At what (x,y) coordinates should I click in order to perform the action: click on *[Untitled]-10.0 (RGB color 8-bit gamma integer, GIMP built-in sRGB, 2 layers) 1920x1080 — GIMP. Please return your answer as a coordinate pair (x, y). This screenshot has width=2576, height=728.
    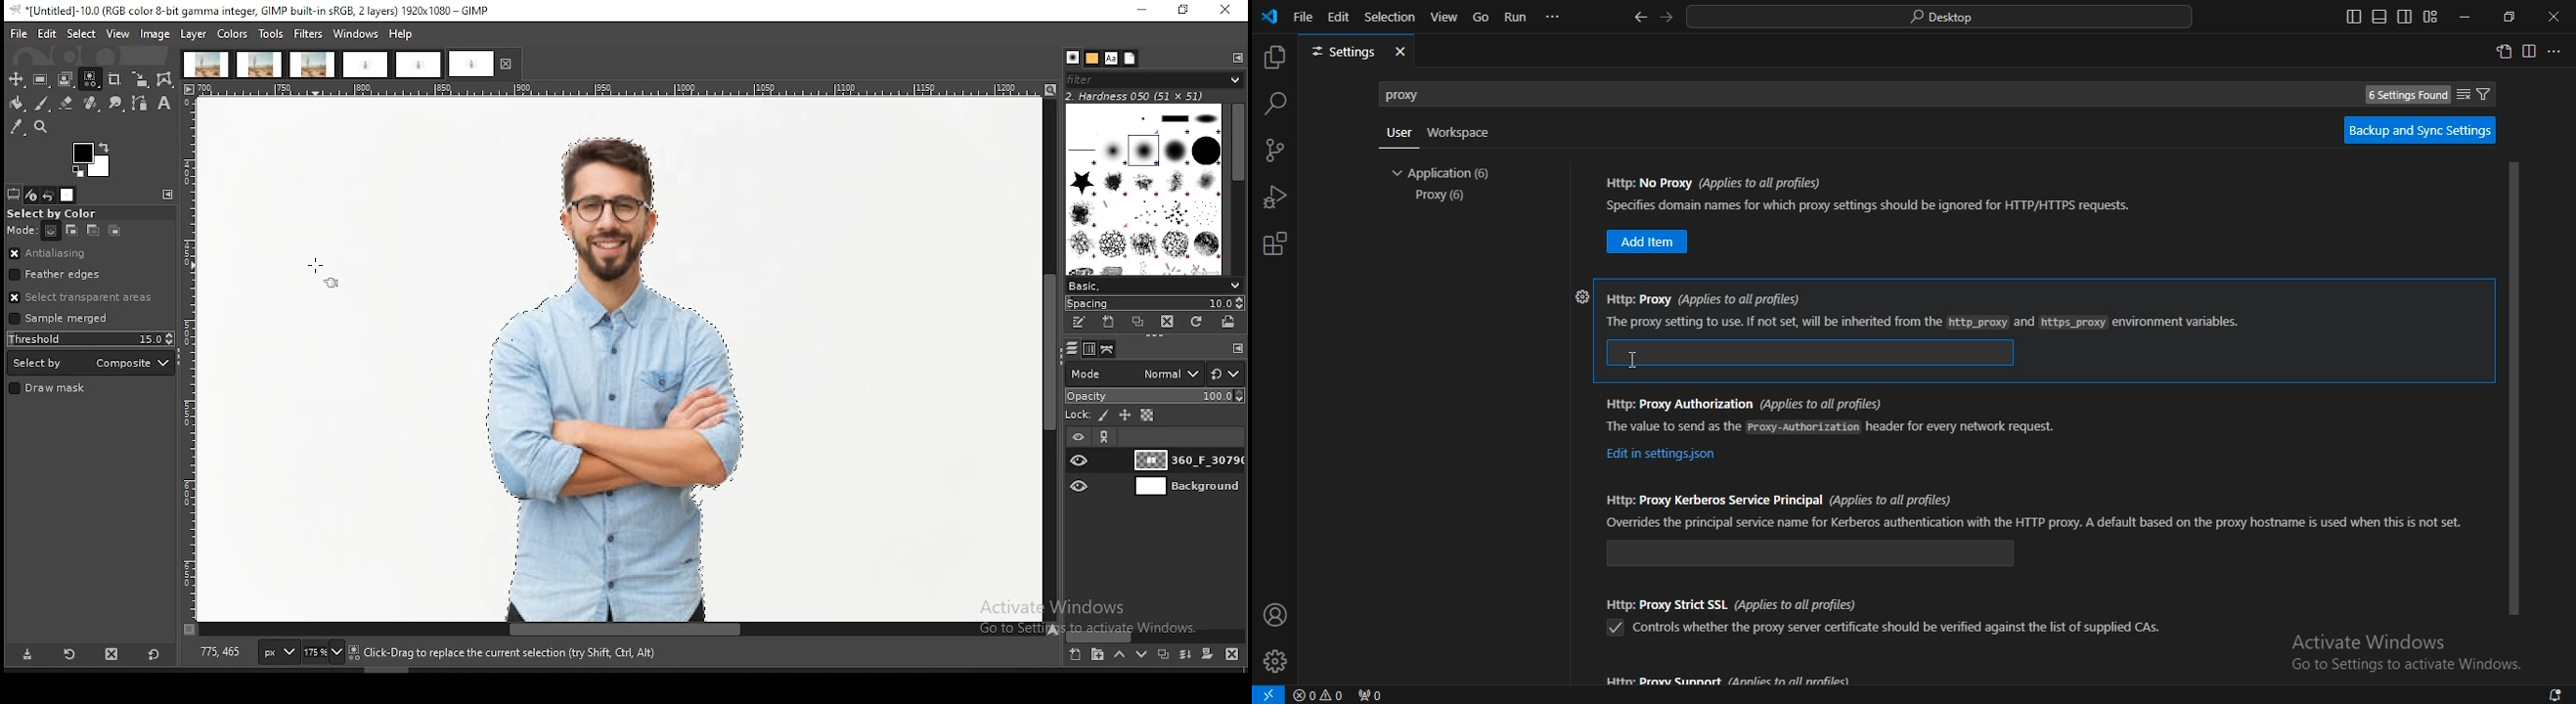
    Looking at the image, I should click on (254, 11).